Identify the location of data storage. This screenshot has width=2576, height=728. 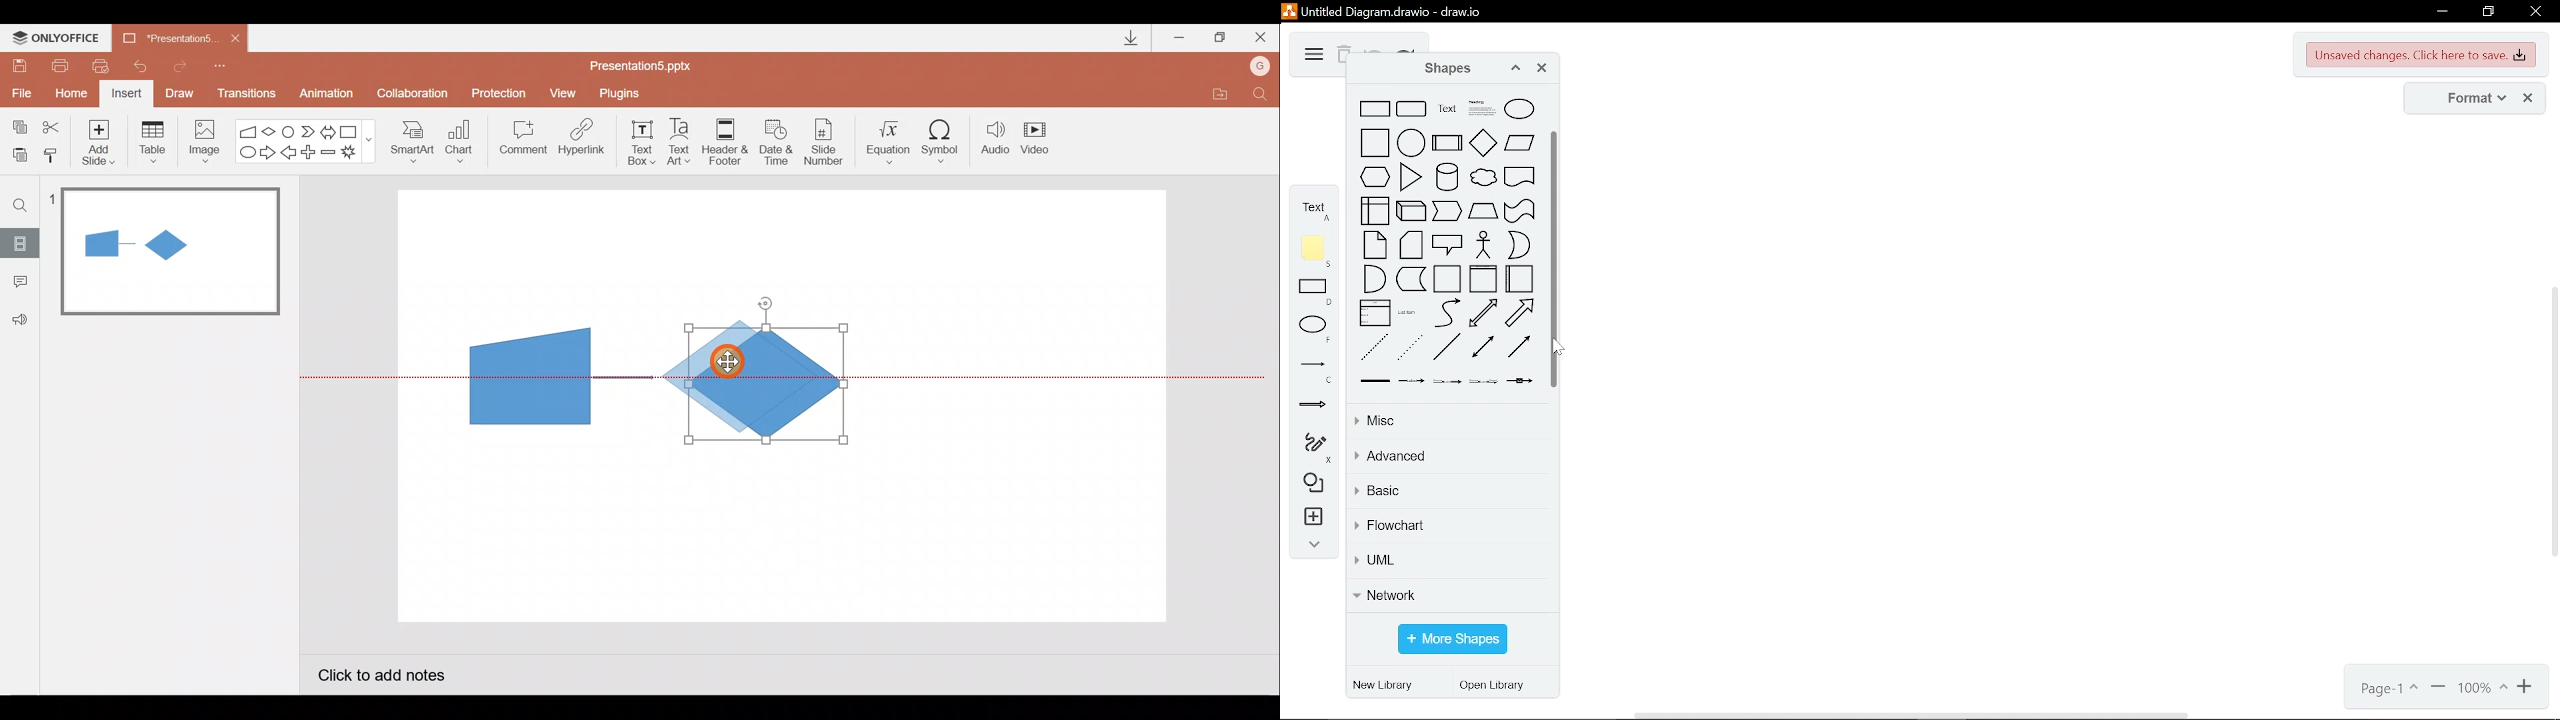
(1411, 279).